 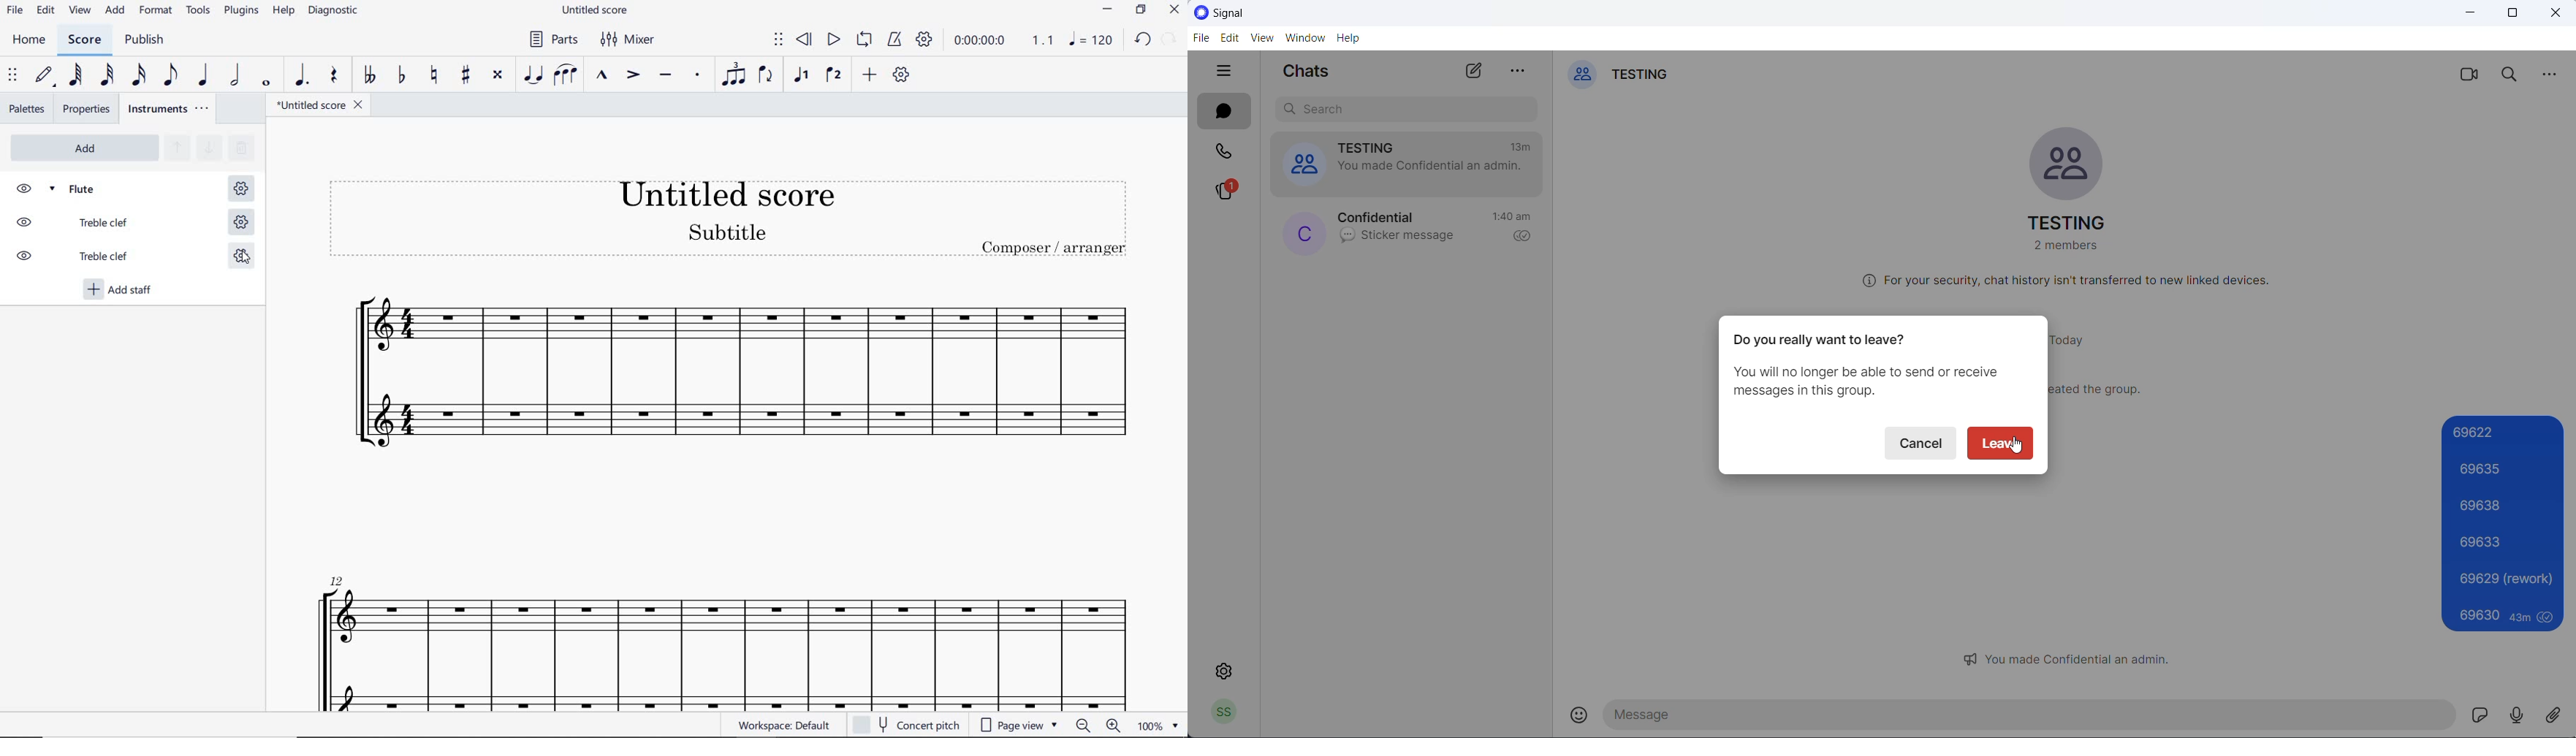 I want to click on last active time, so click(x=1514, y=215).